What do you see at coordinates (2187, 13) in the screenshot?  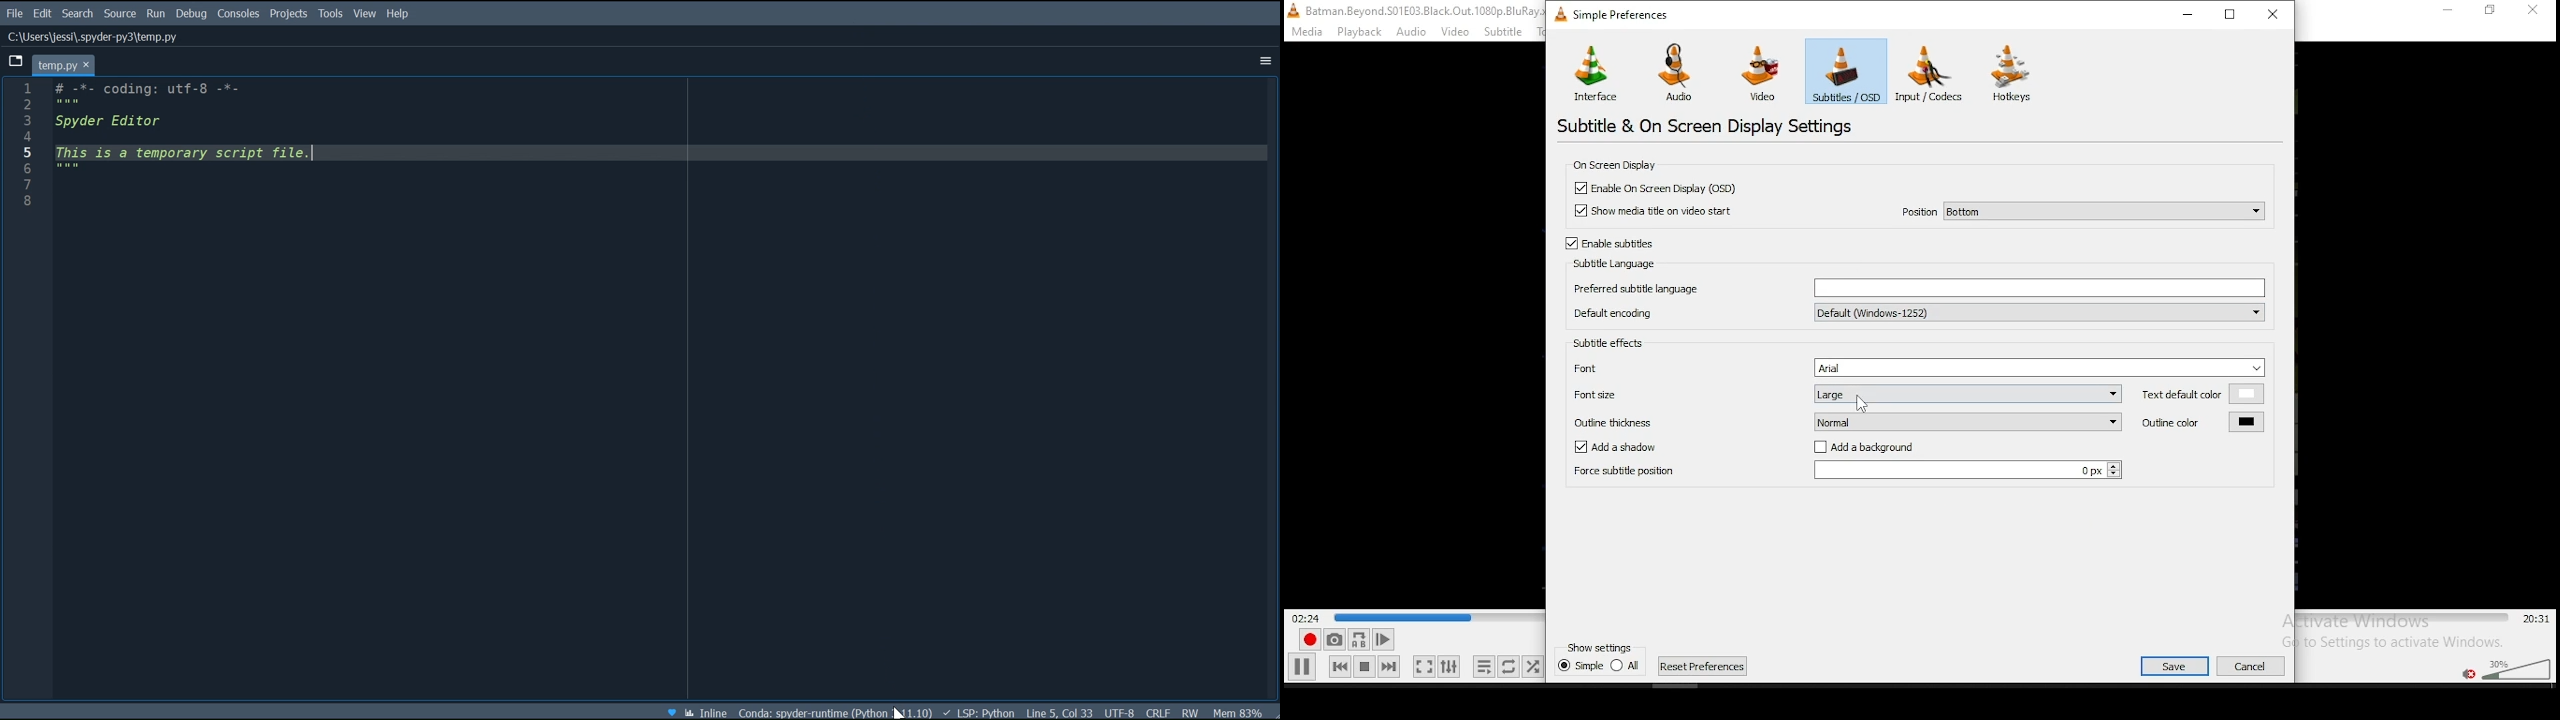 I see `minimize` at bounding box center [2187, 13].